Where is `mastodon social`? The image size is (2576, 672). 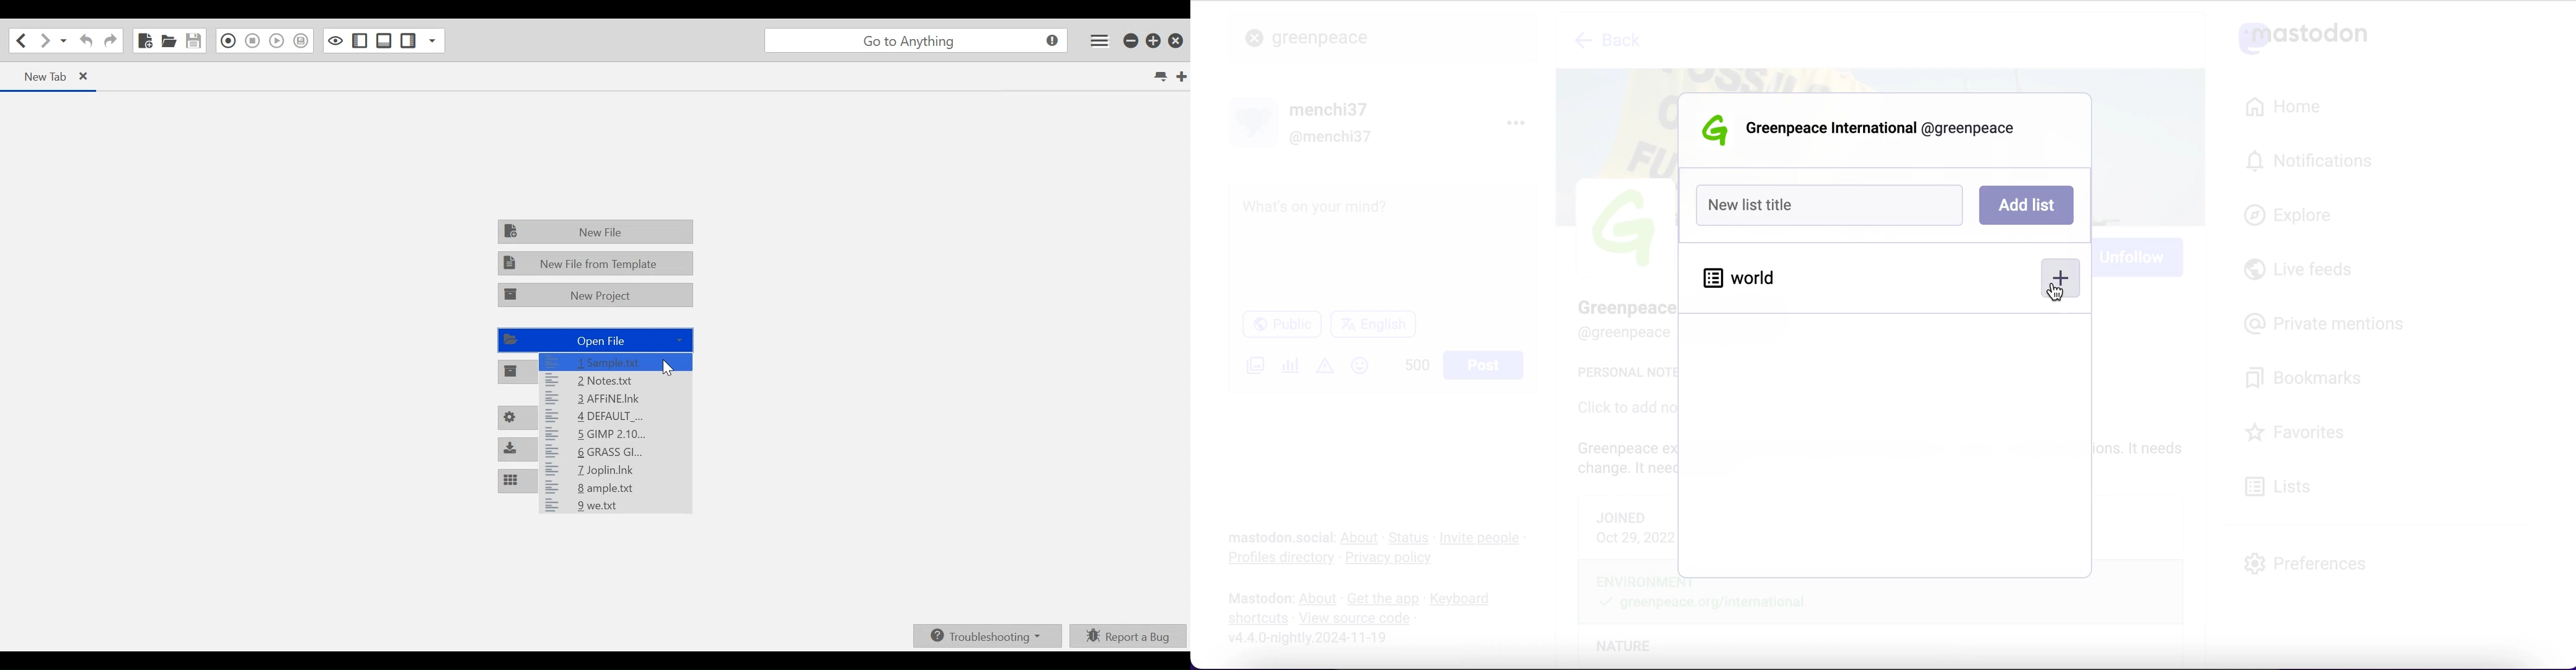 mastodon social is located at coordinates (1266, 538).